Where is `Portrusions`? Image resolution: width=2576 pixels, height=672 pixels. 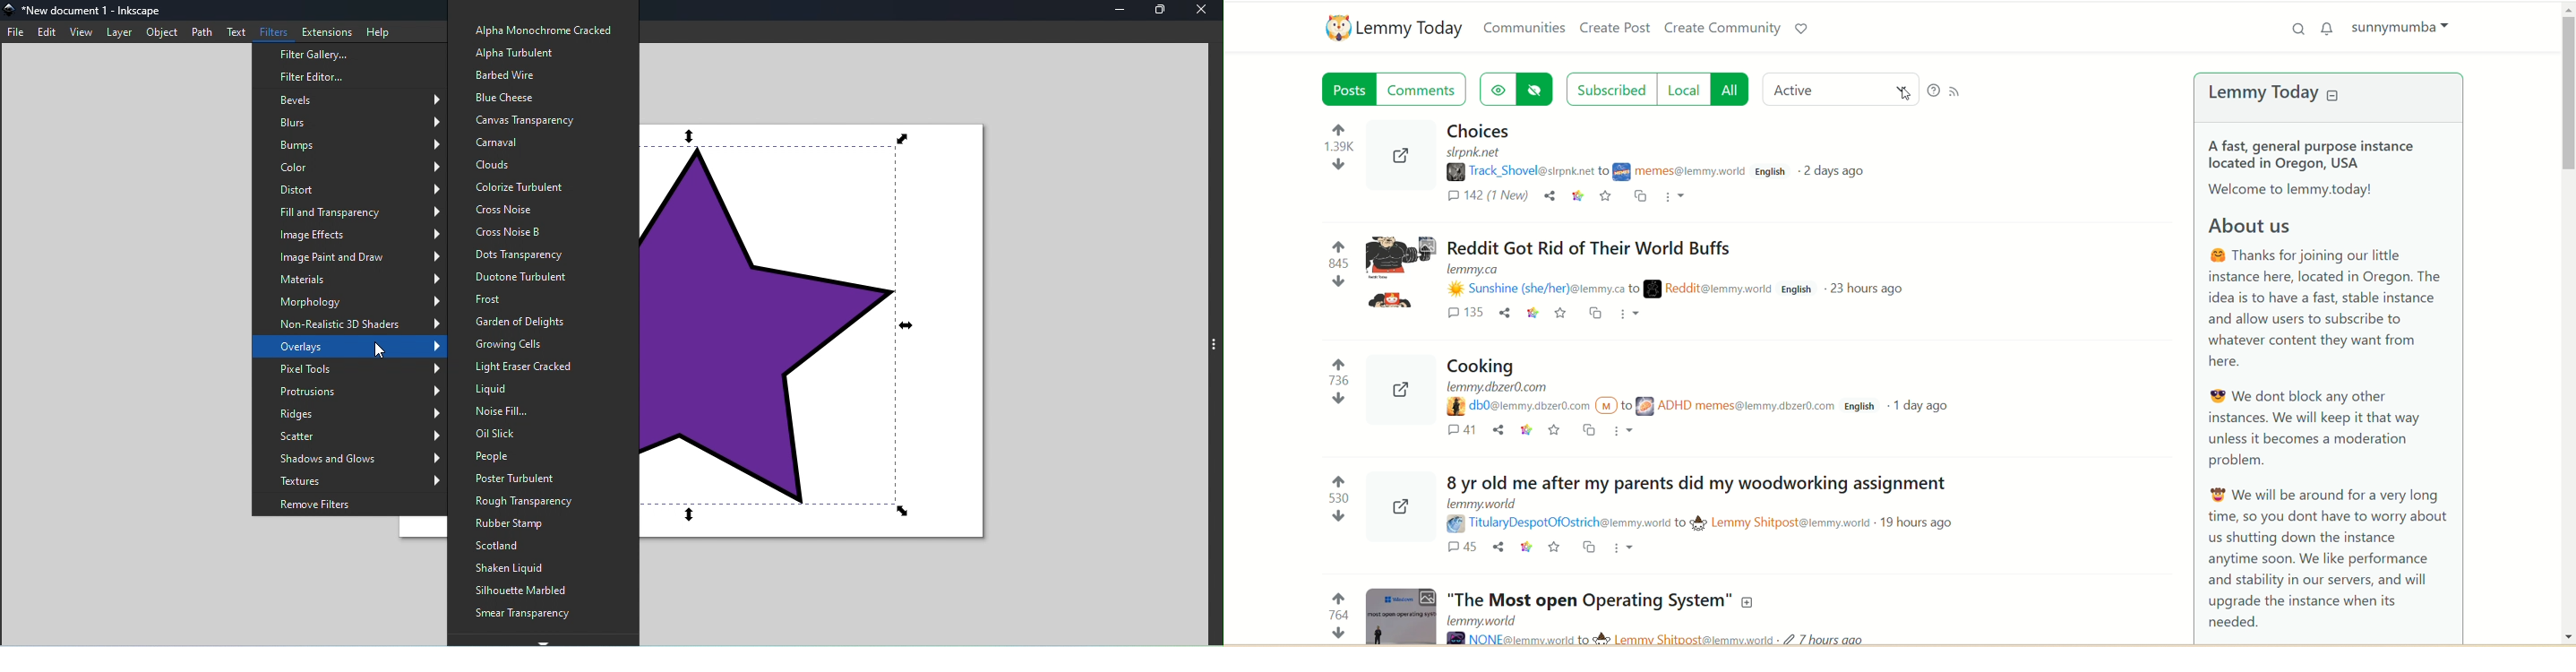
Portrusions is located at coordinates (353, 393).